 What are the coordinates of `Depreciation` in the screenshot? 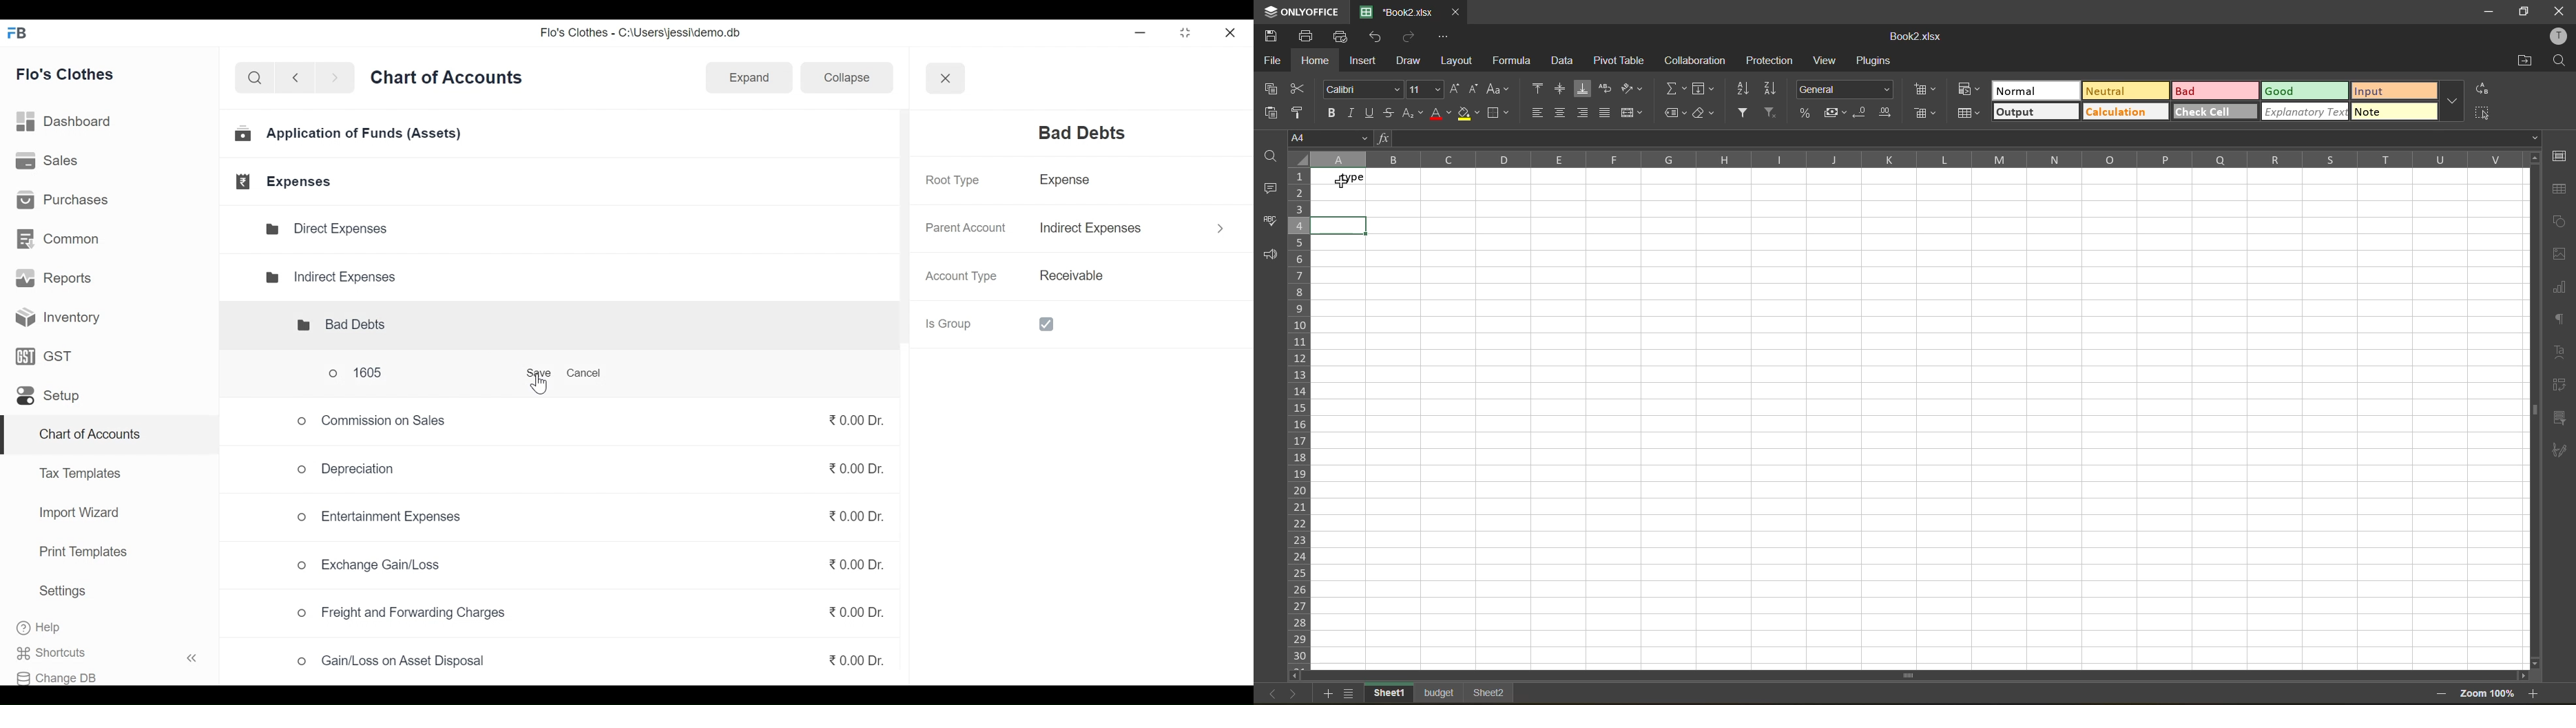 It's located at (340, 469).